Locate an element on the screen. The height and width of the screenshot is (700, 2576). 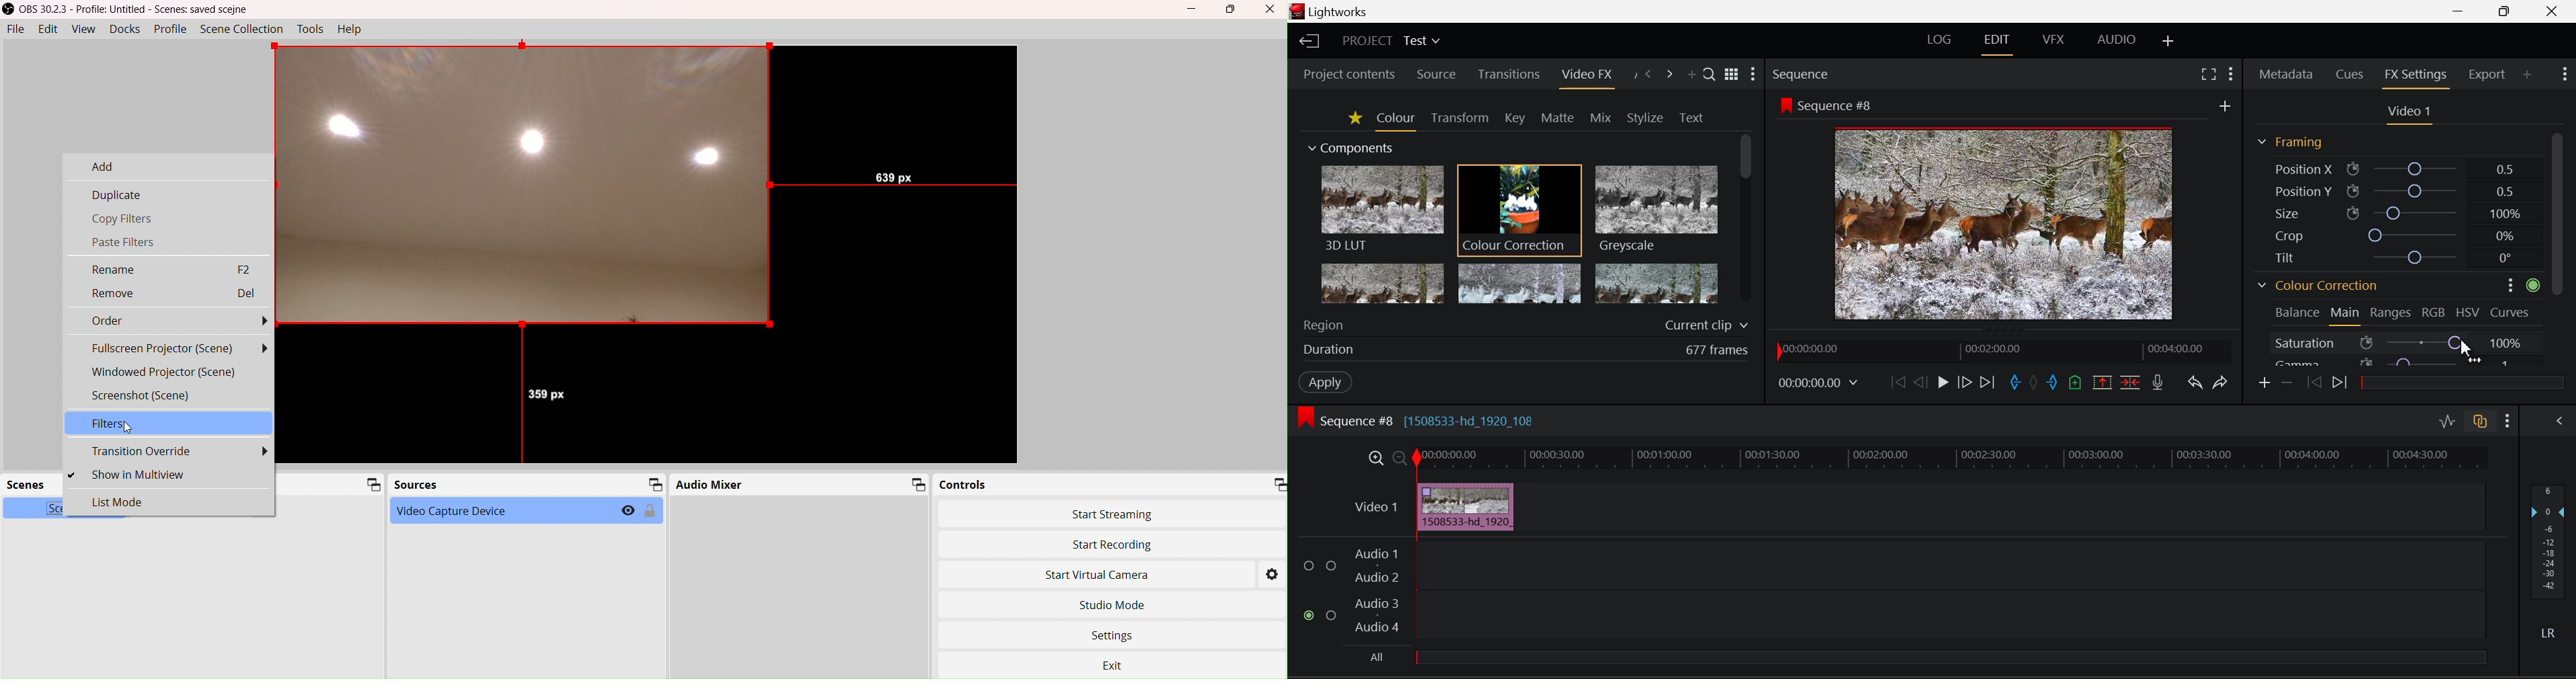
Timeline Zoom Out is located at coordinates (1399, 459).